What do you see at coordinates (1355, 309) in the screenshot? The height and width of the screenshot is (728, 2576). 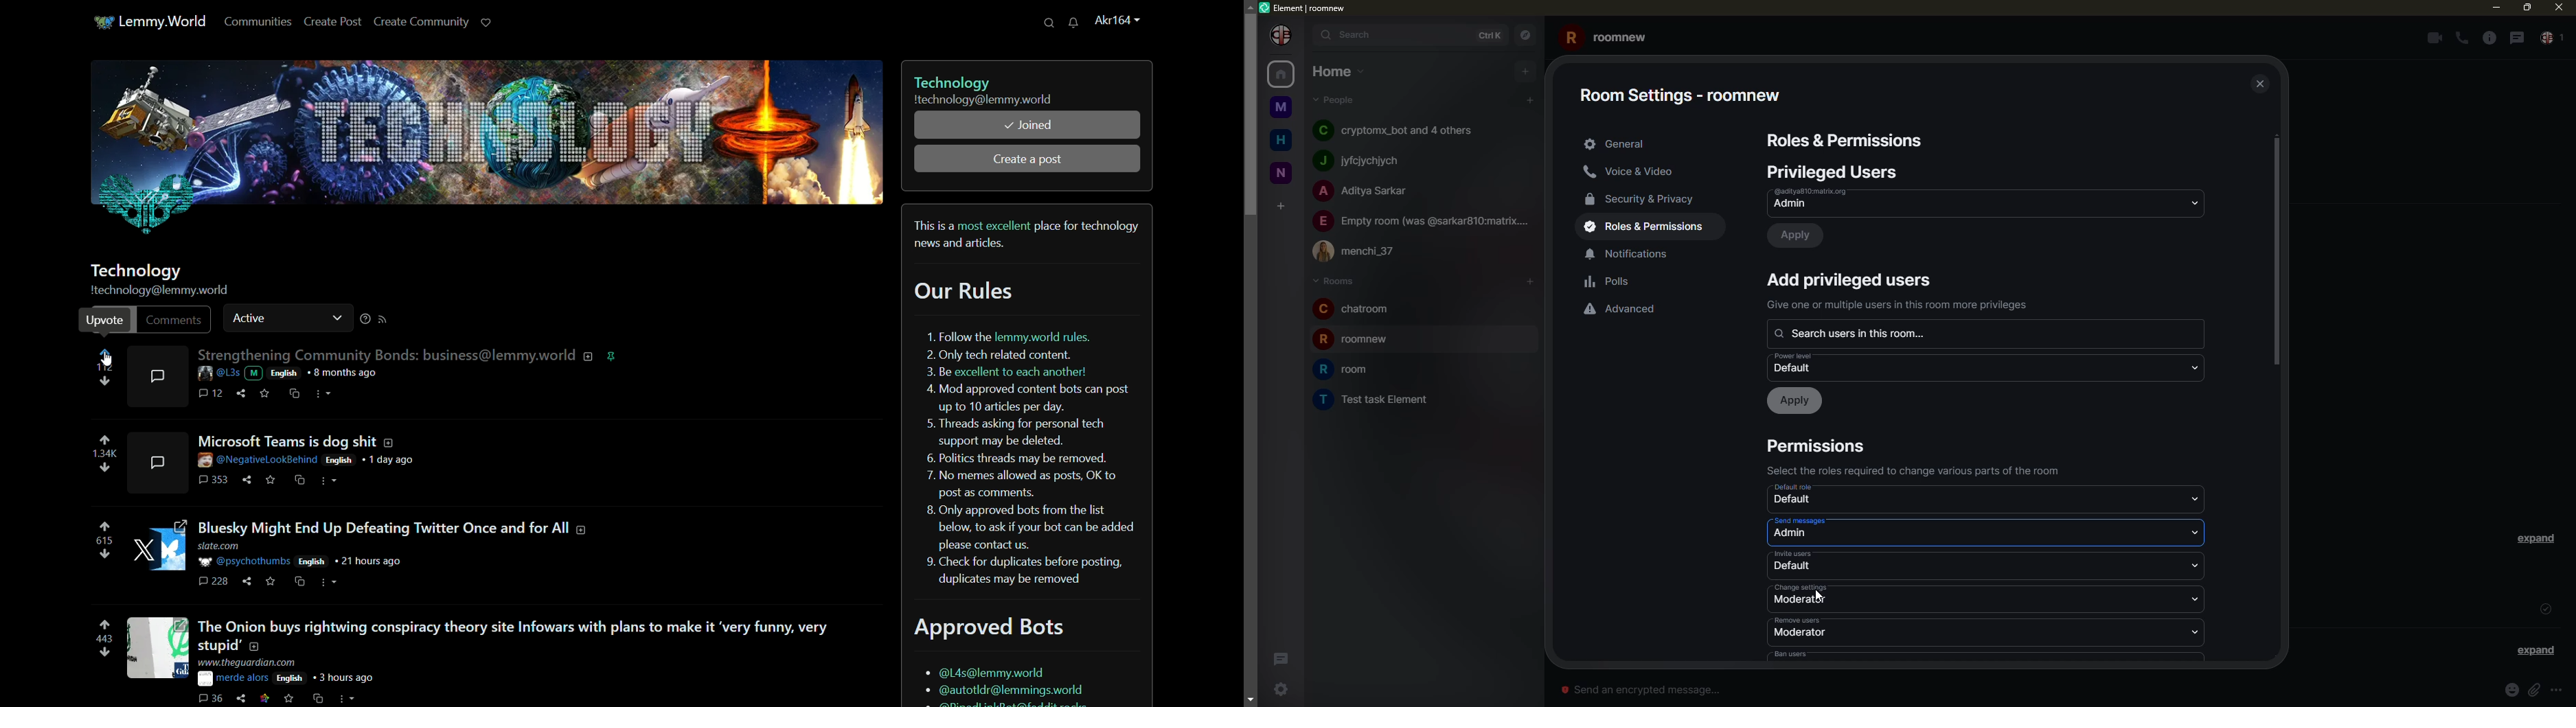 I see `room` at bounding box center [1355, 309].